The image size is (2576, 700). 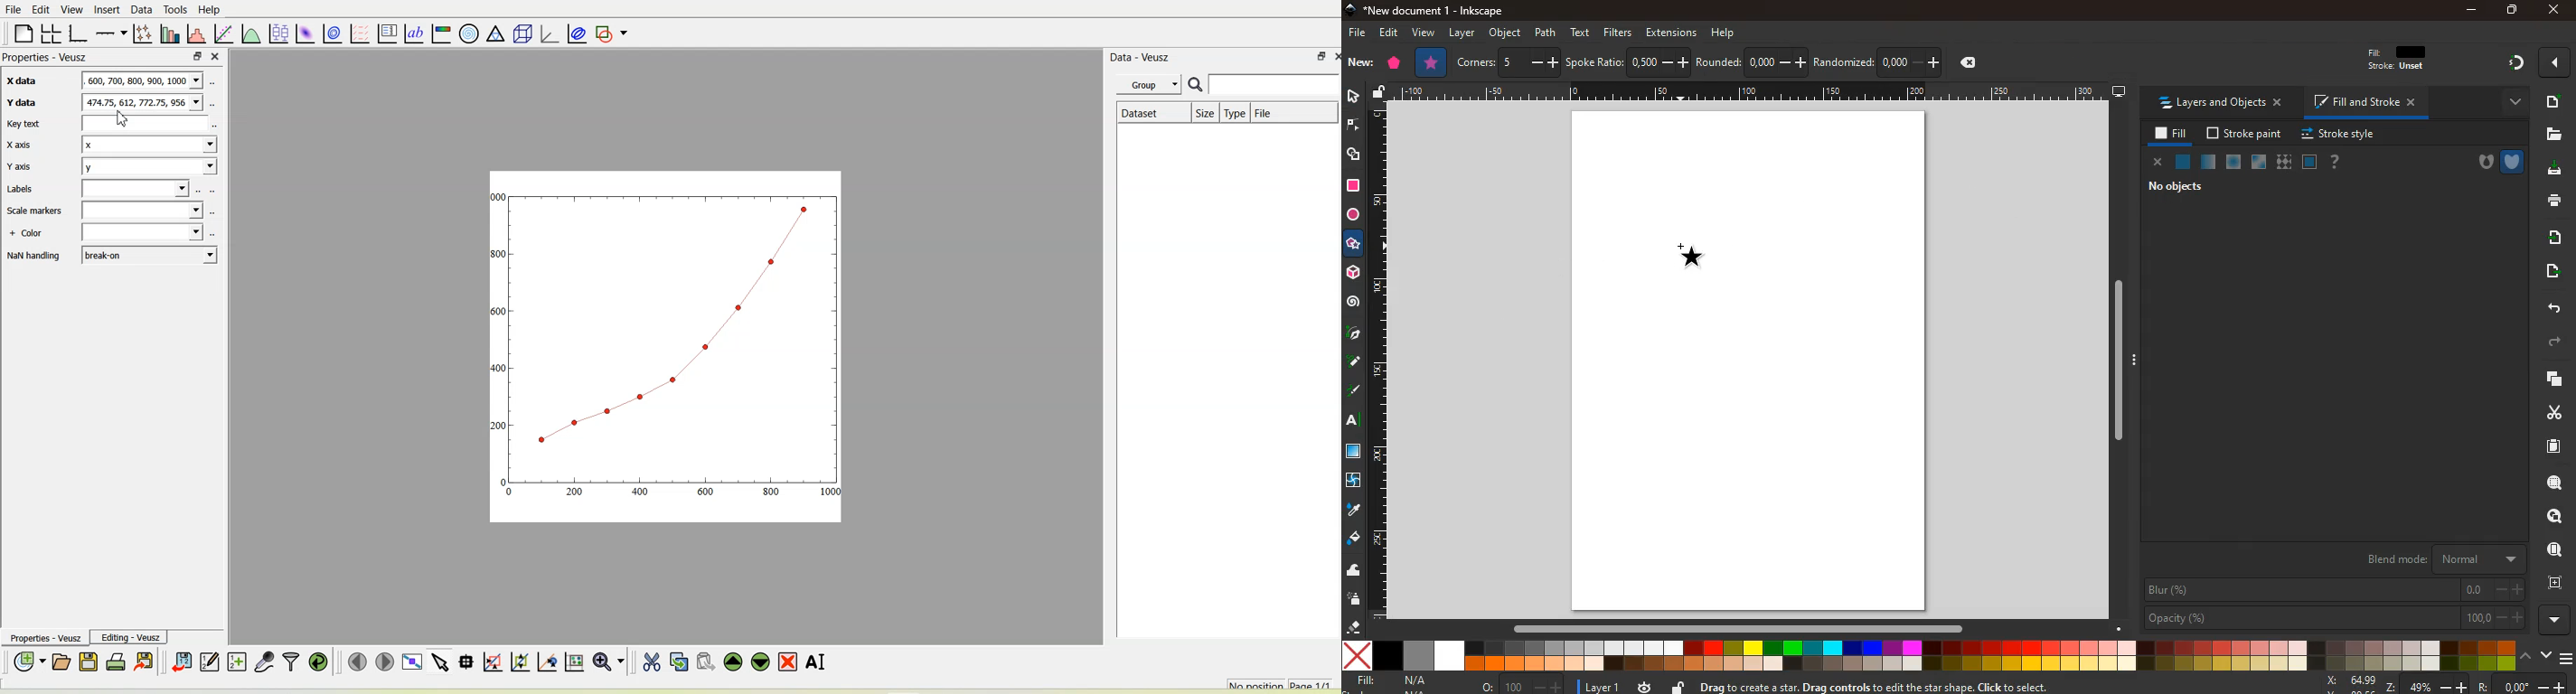 What do you see at coordinates (772, 492) in the screenshot?
I see `800` at bounding box center [772, 492].